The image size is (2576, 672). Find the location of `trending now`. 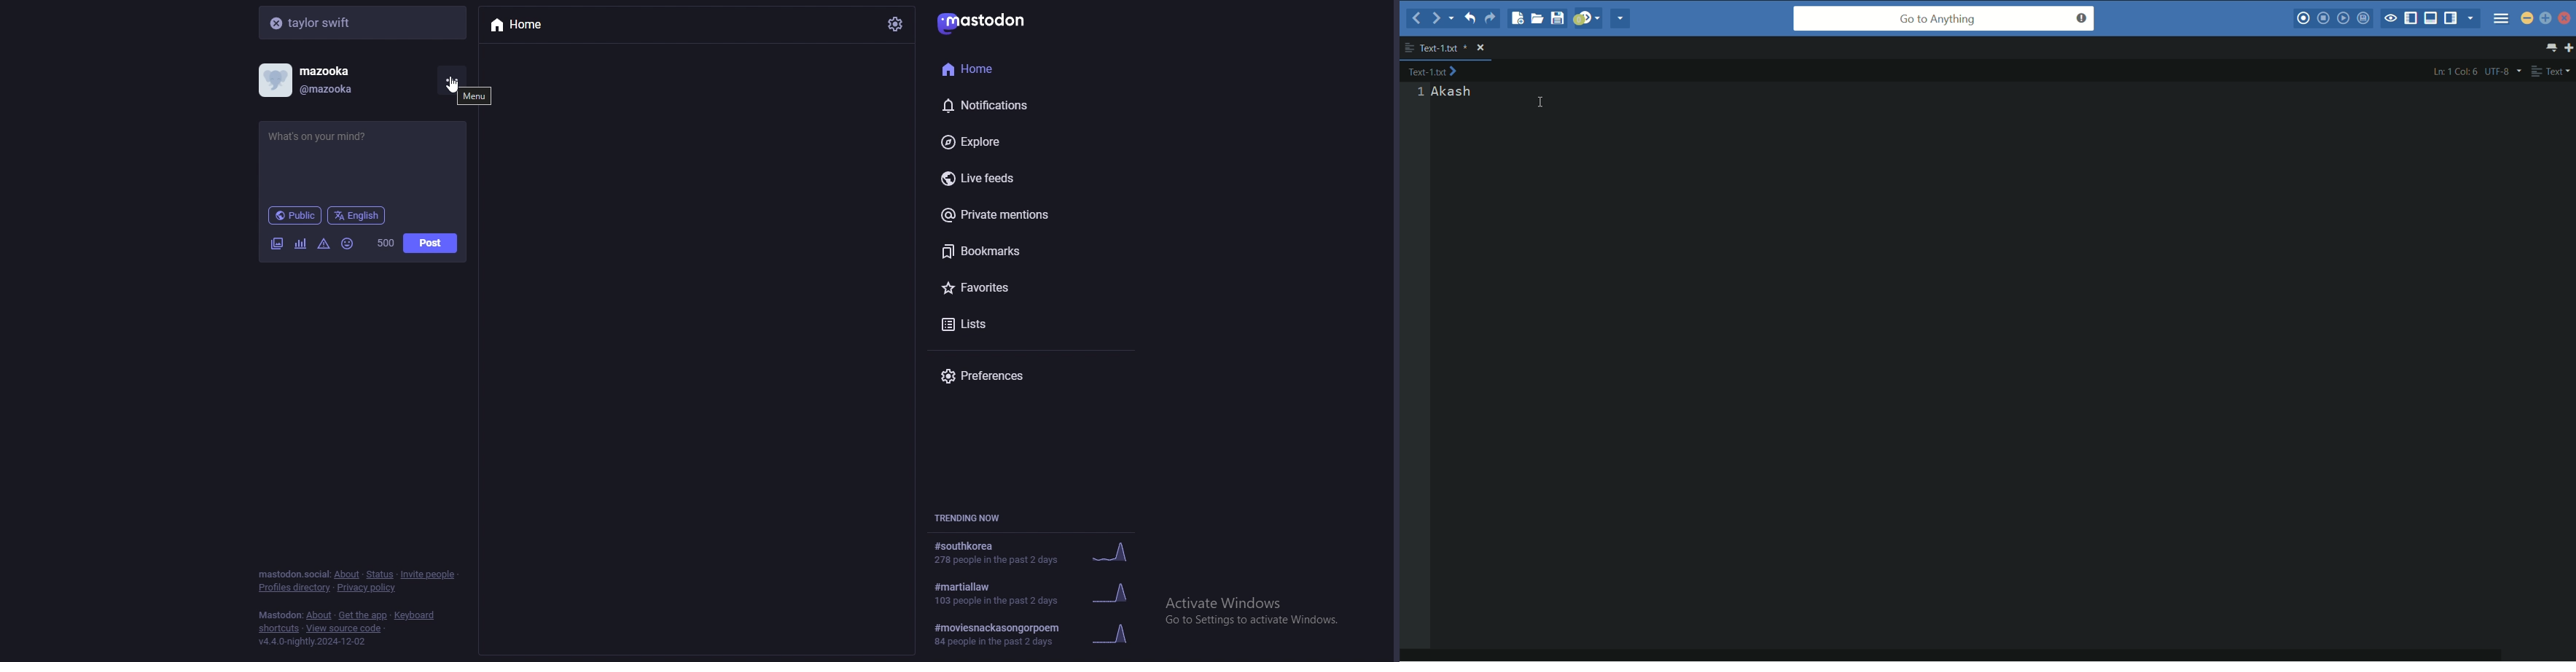

trending now is located at coordinates (976, 518).